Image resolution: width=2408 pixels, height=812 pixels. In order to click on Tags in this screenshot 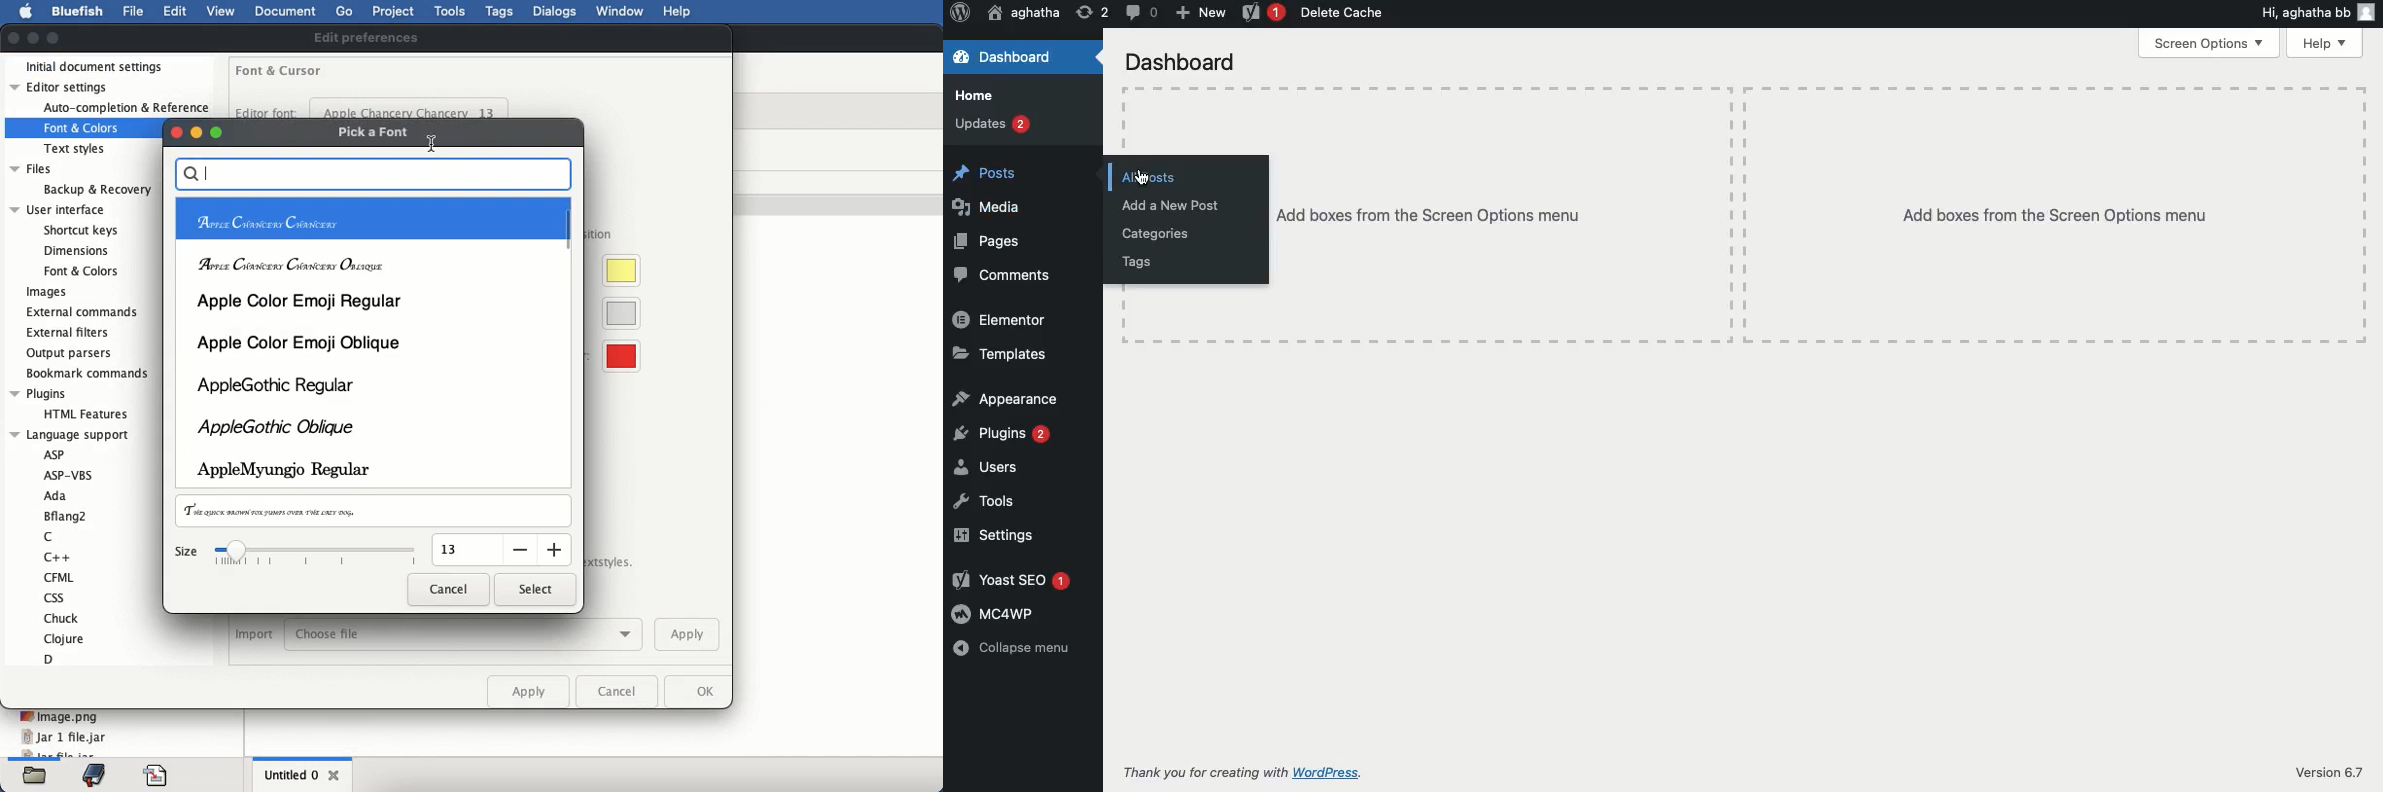, I will do `click(1140, 262)`.